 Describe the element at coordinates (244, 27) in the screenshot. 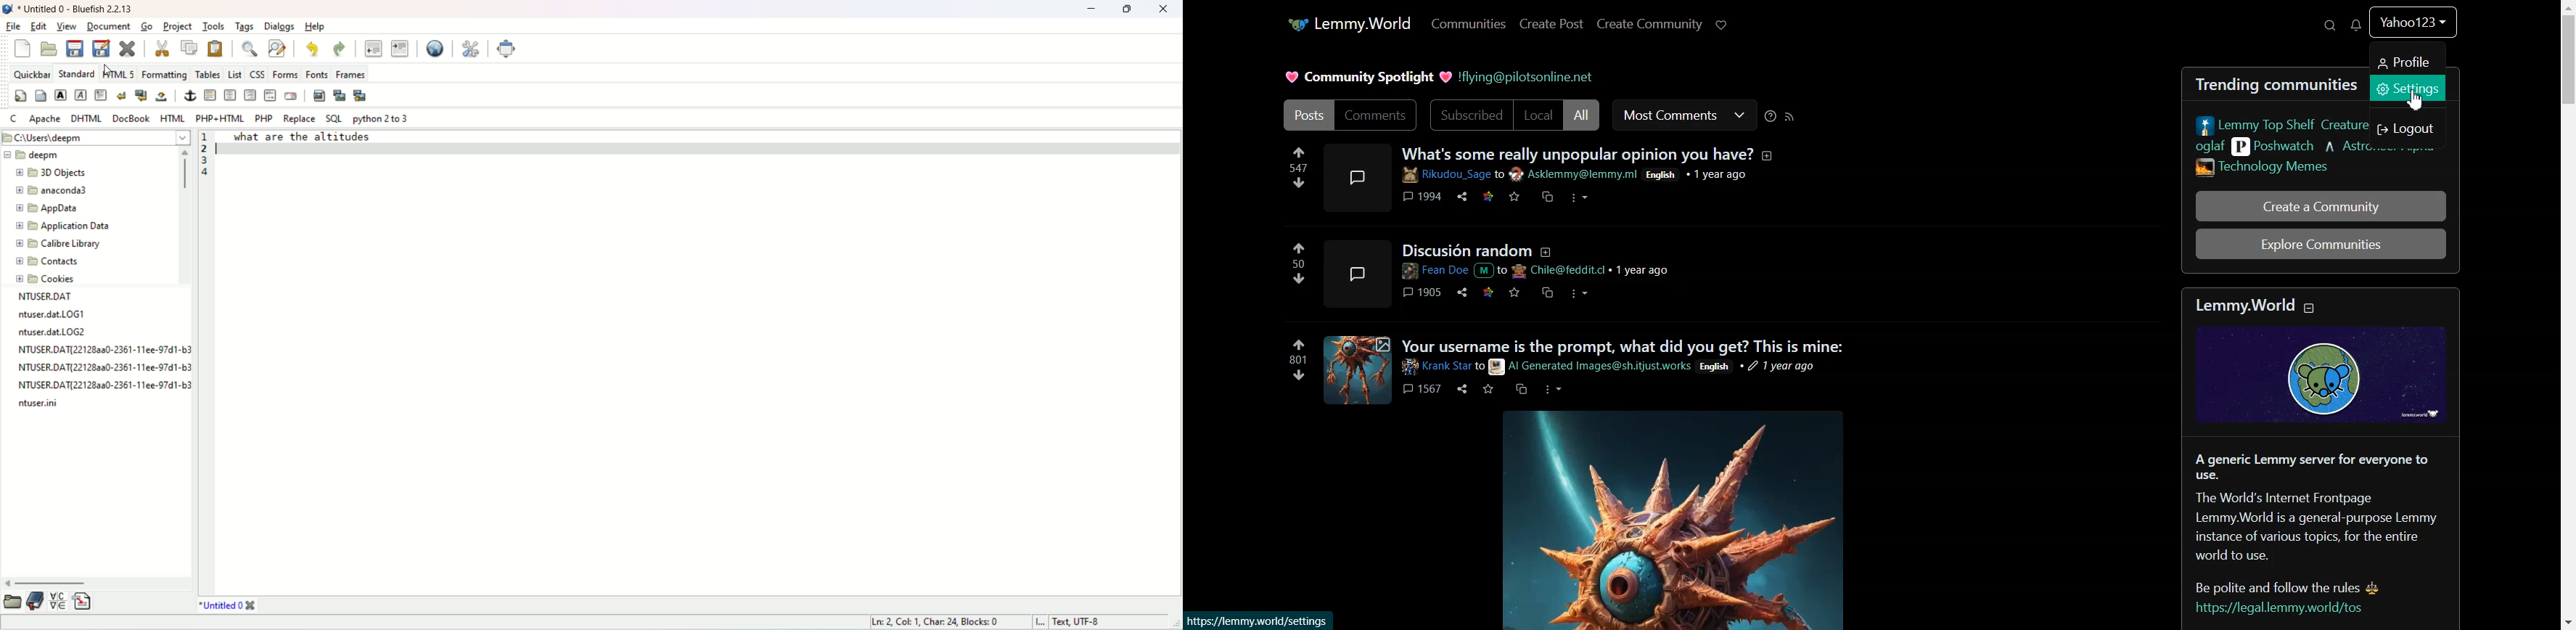

I see `tags` at that location.